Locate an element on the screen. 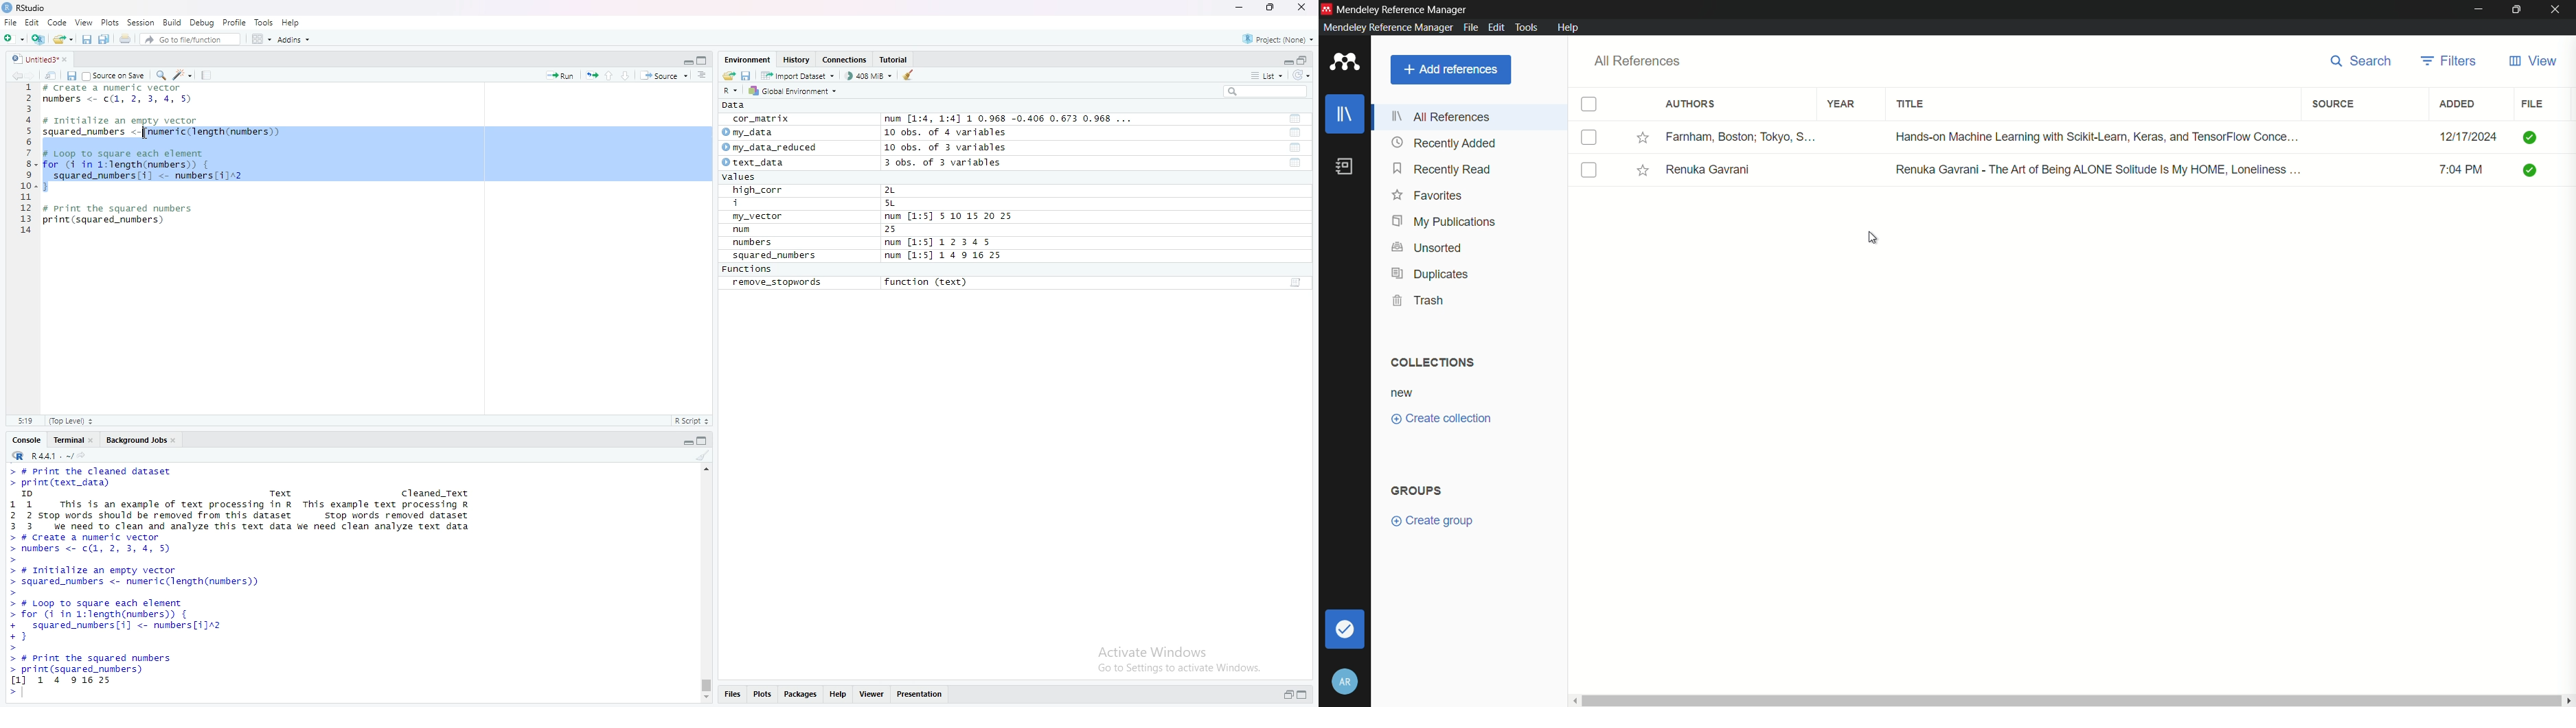 This screenshot has height=728, width=2576. Star is located at coordinates (1644, 138).